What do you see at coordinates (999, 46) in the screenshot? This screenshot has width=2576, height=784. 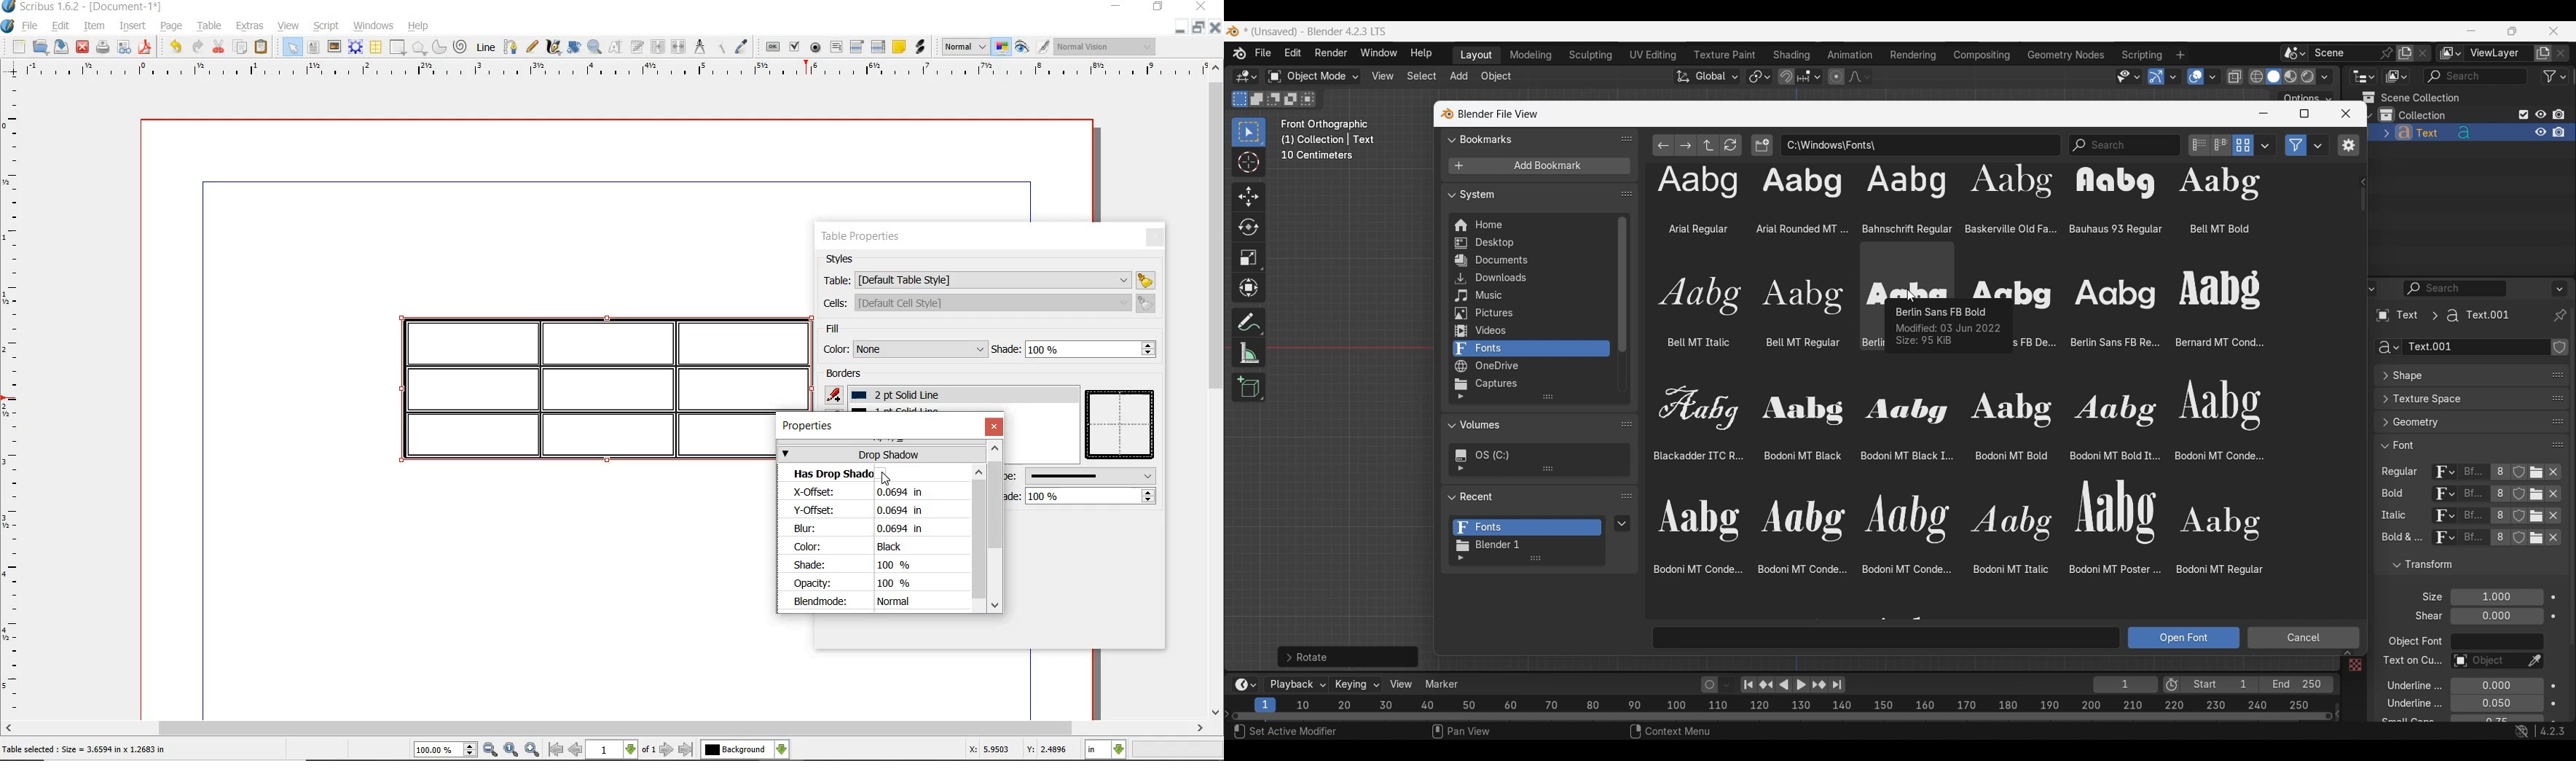 I see `toggle color management system` at bounding box center [999, 46].